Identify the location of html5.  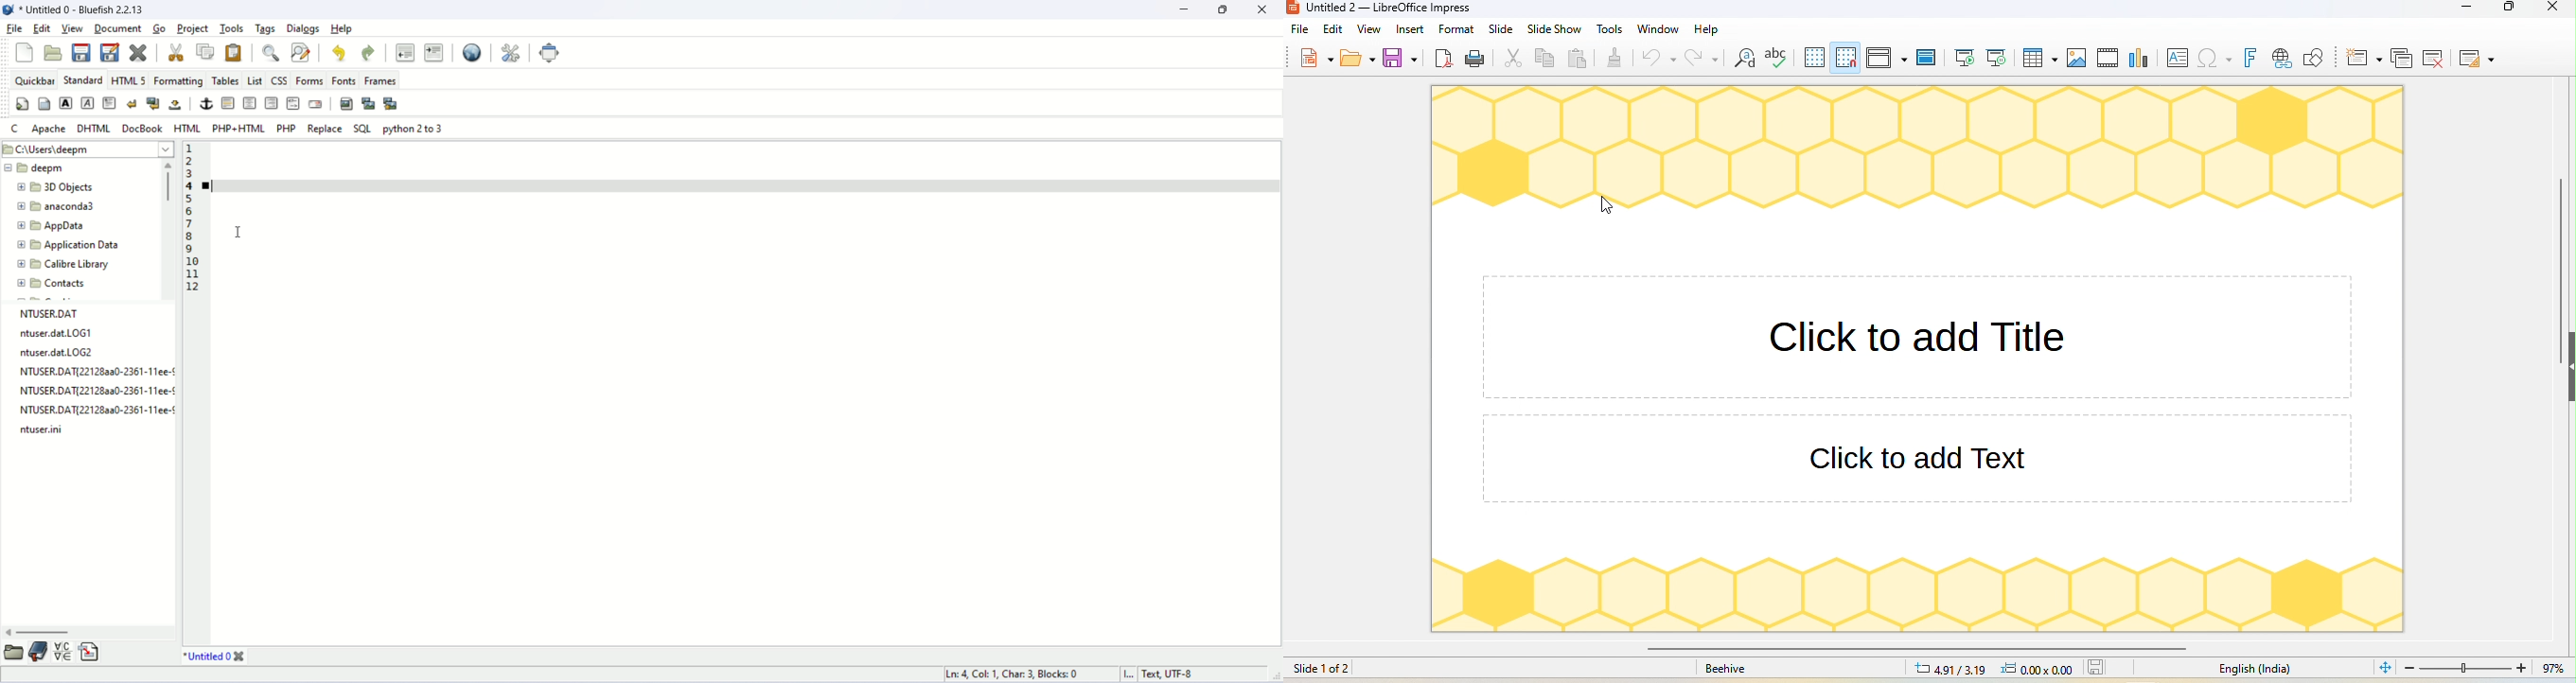
(128, 80).